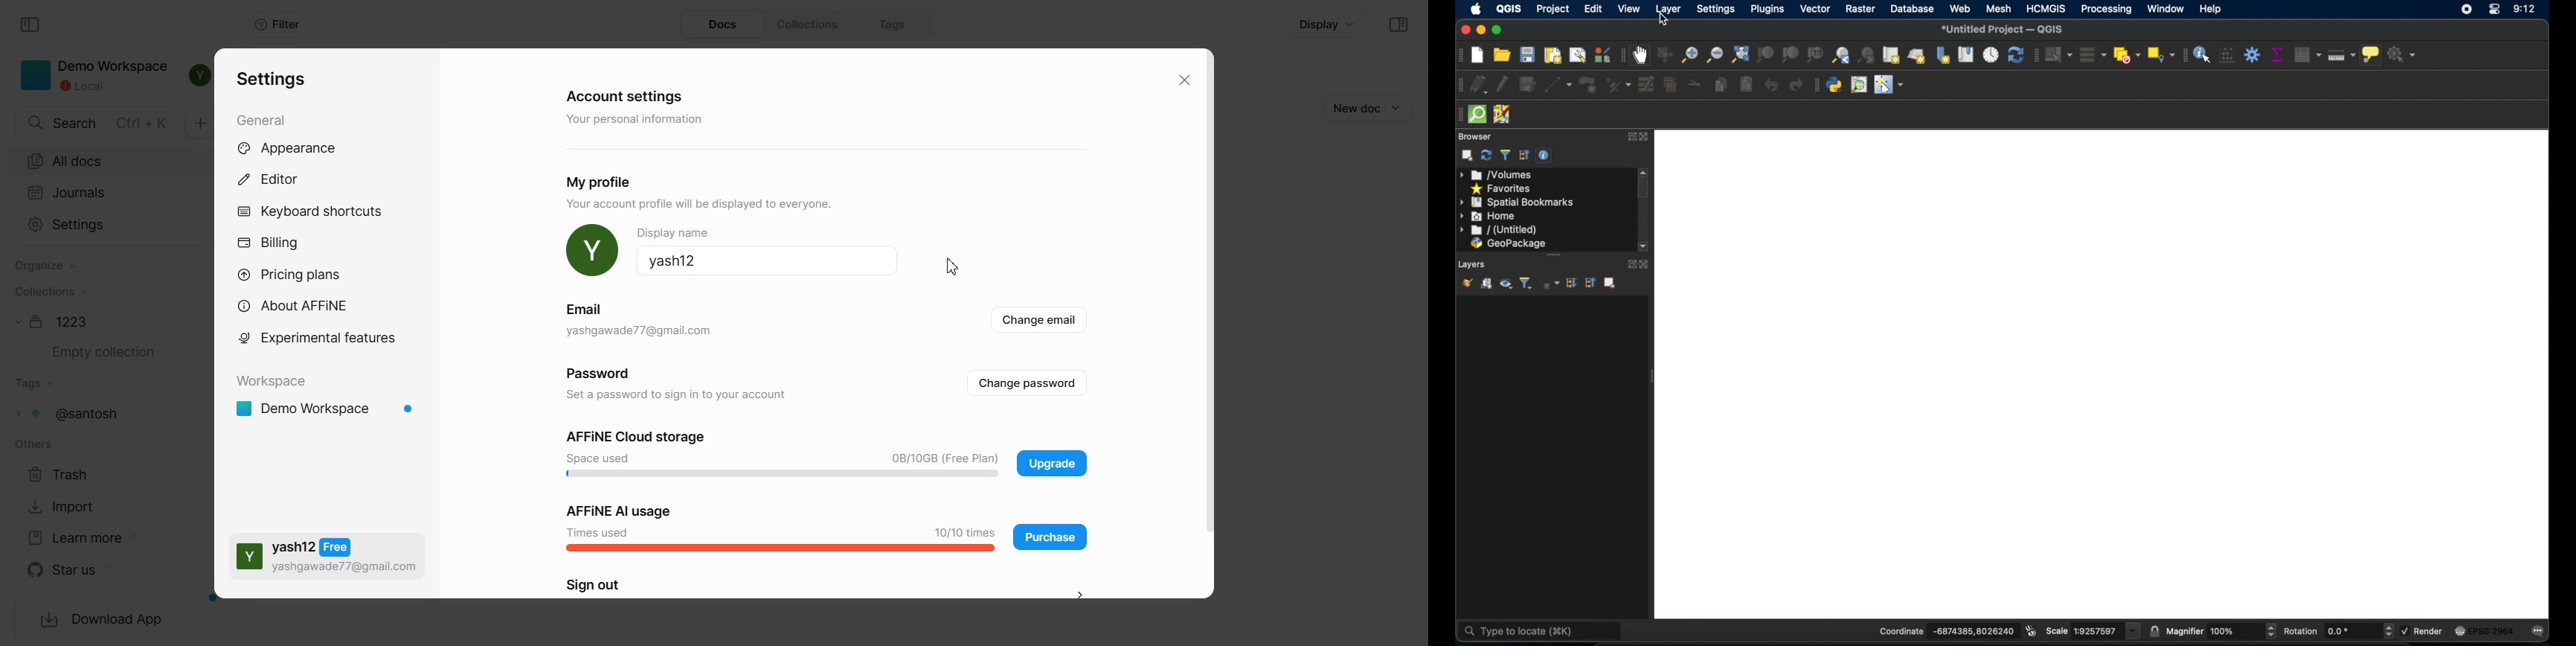 The height and width of the screenshot is (672, 2576). Describe the element at coordinates (2342, 56) in the screenshot. I see `measure line` at that location.